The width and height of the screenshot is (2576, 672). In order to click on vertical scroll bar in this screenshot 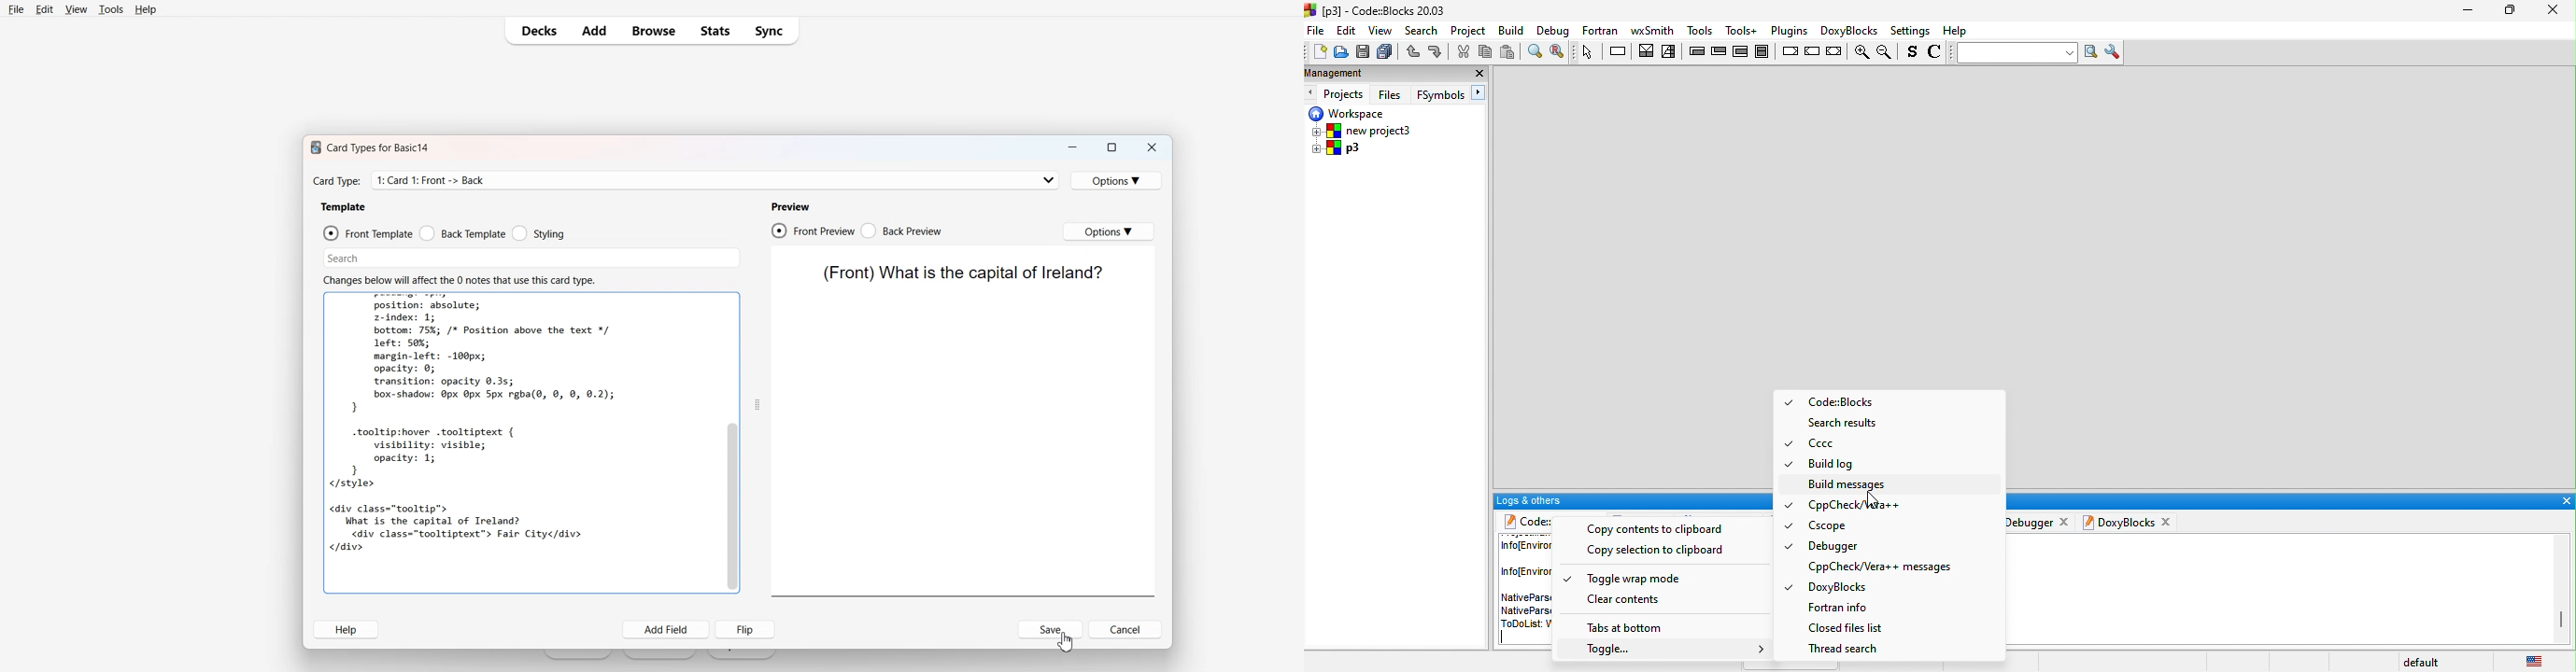, I will do `click(2560, 619)`.